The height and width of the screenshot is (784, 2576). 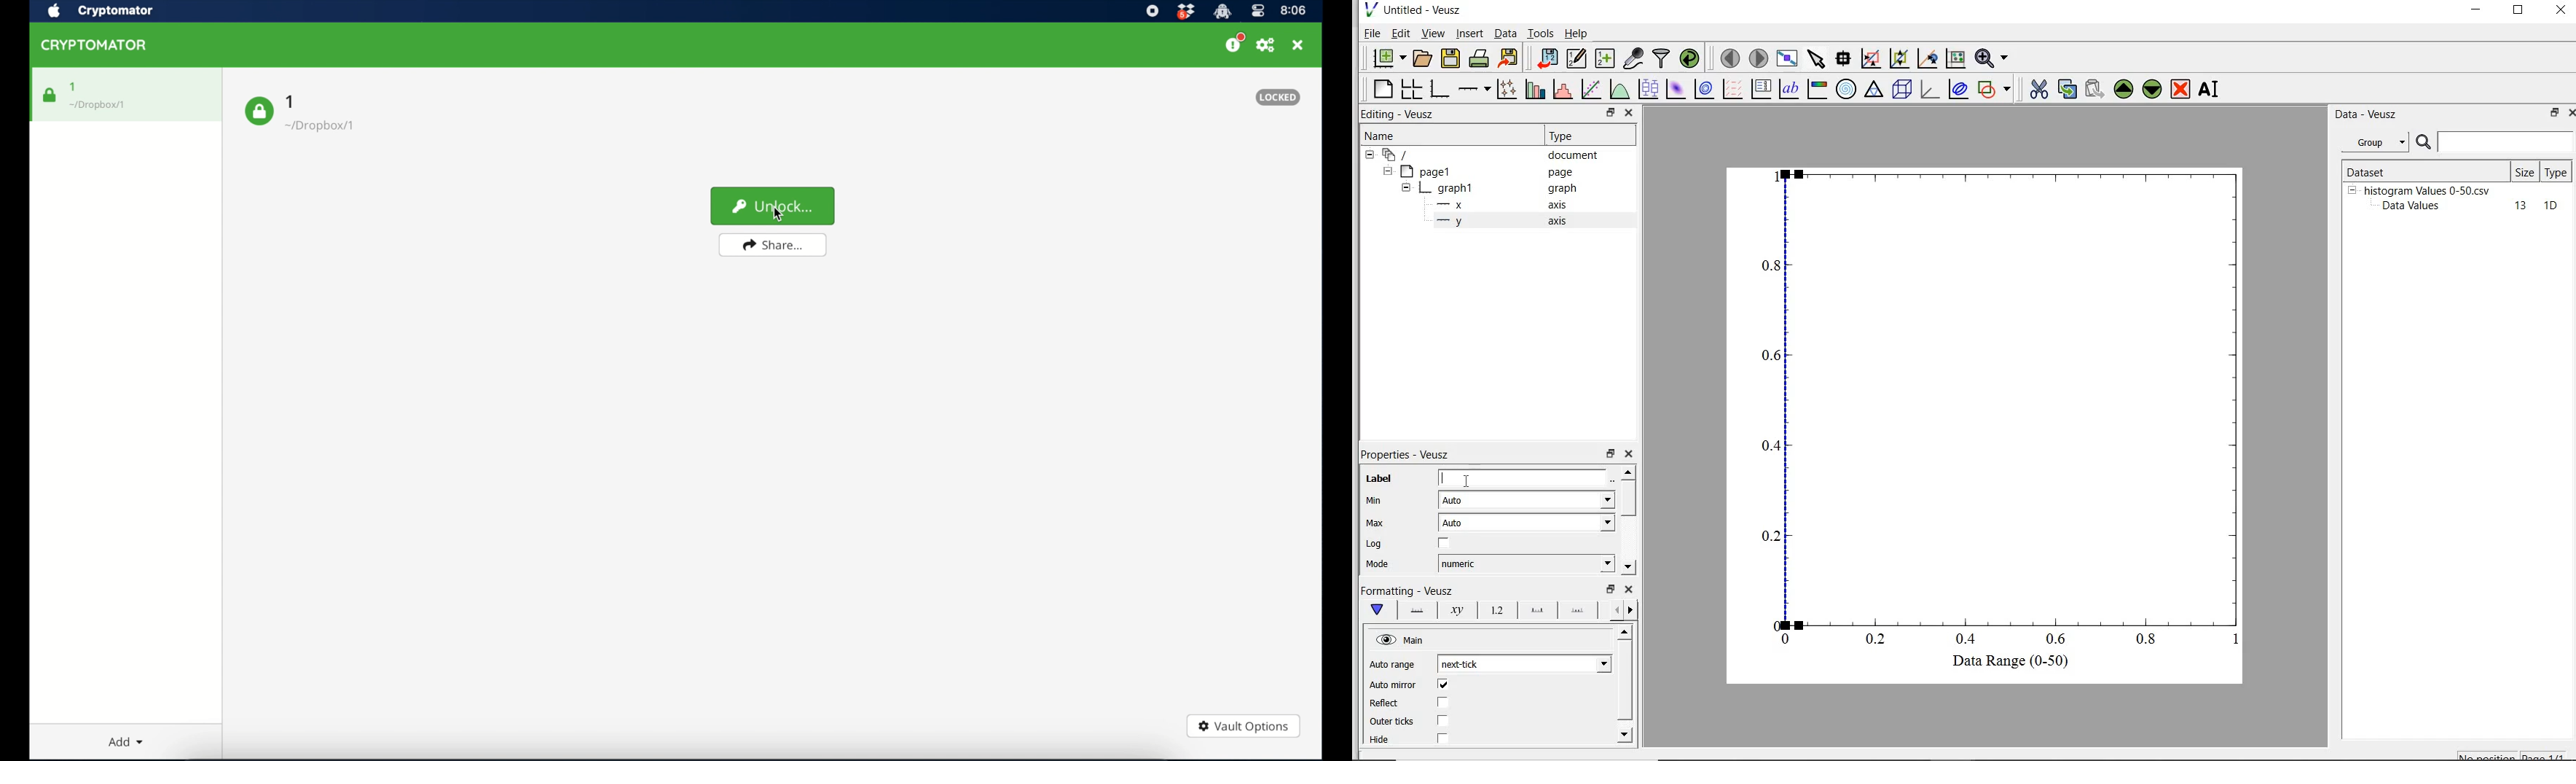 What do you see at coordinates (2424, 143) in the screenshot?
I see `search` at bounding box center [2424, 143].